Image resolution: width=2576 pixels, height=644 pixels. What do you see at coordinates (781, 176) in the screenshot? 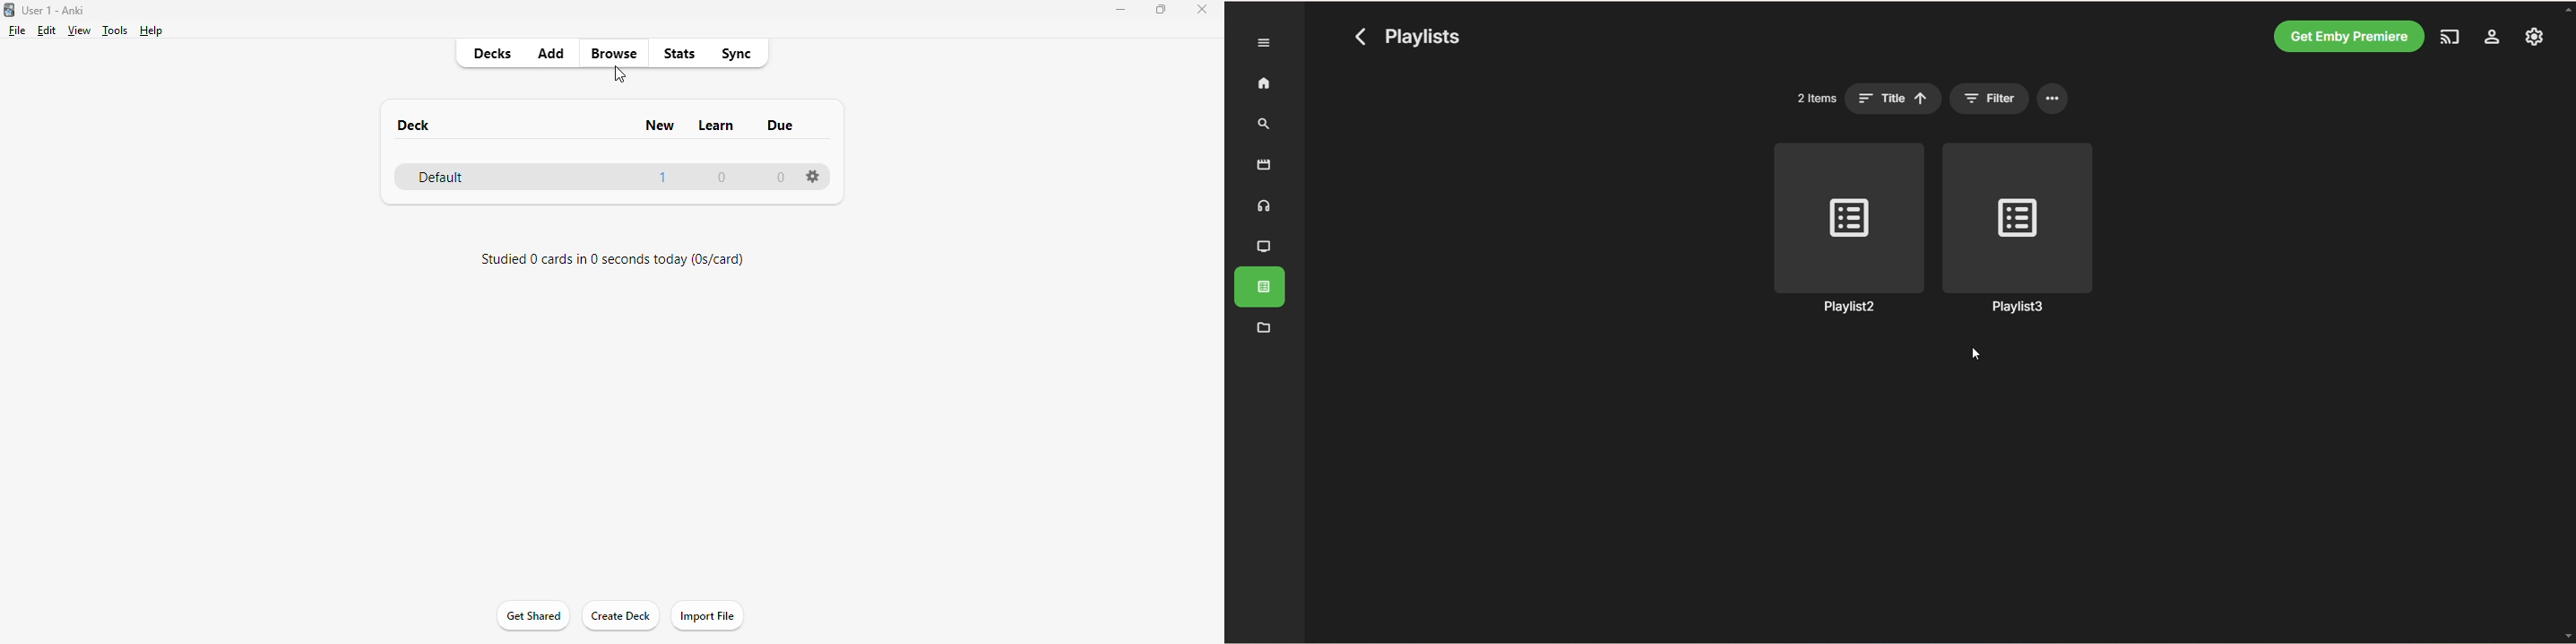
I see `0` at bounding box center [781, 176].